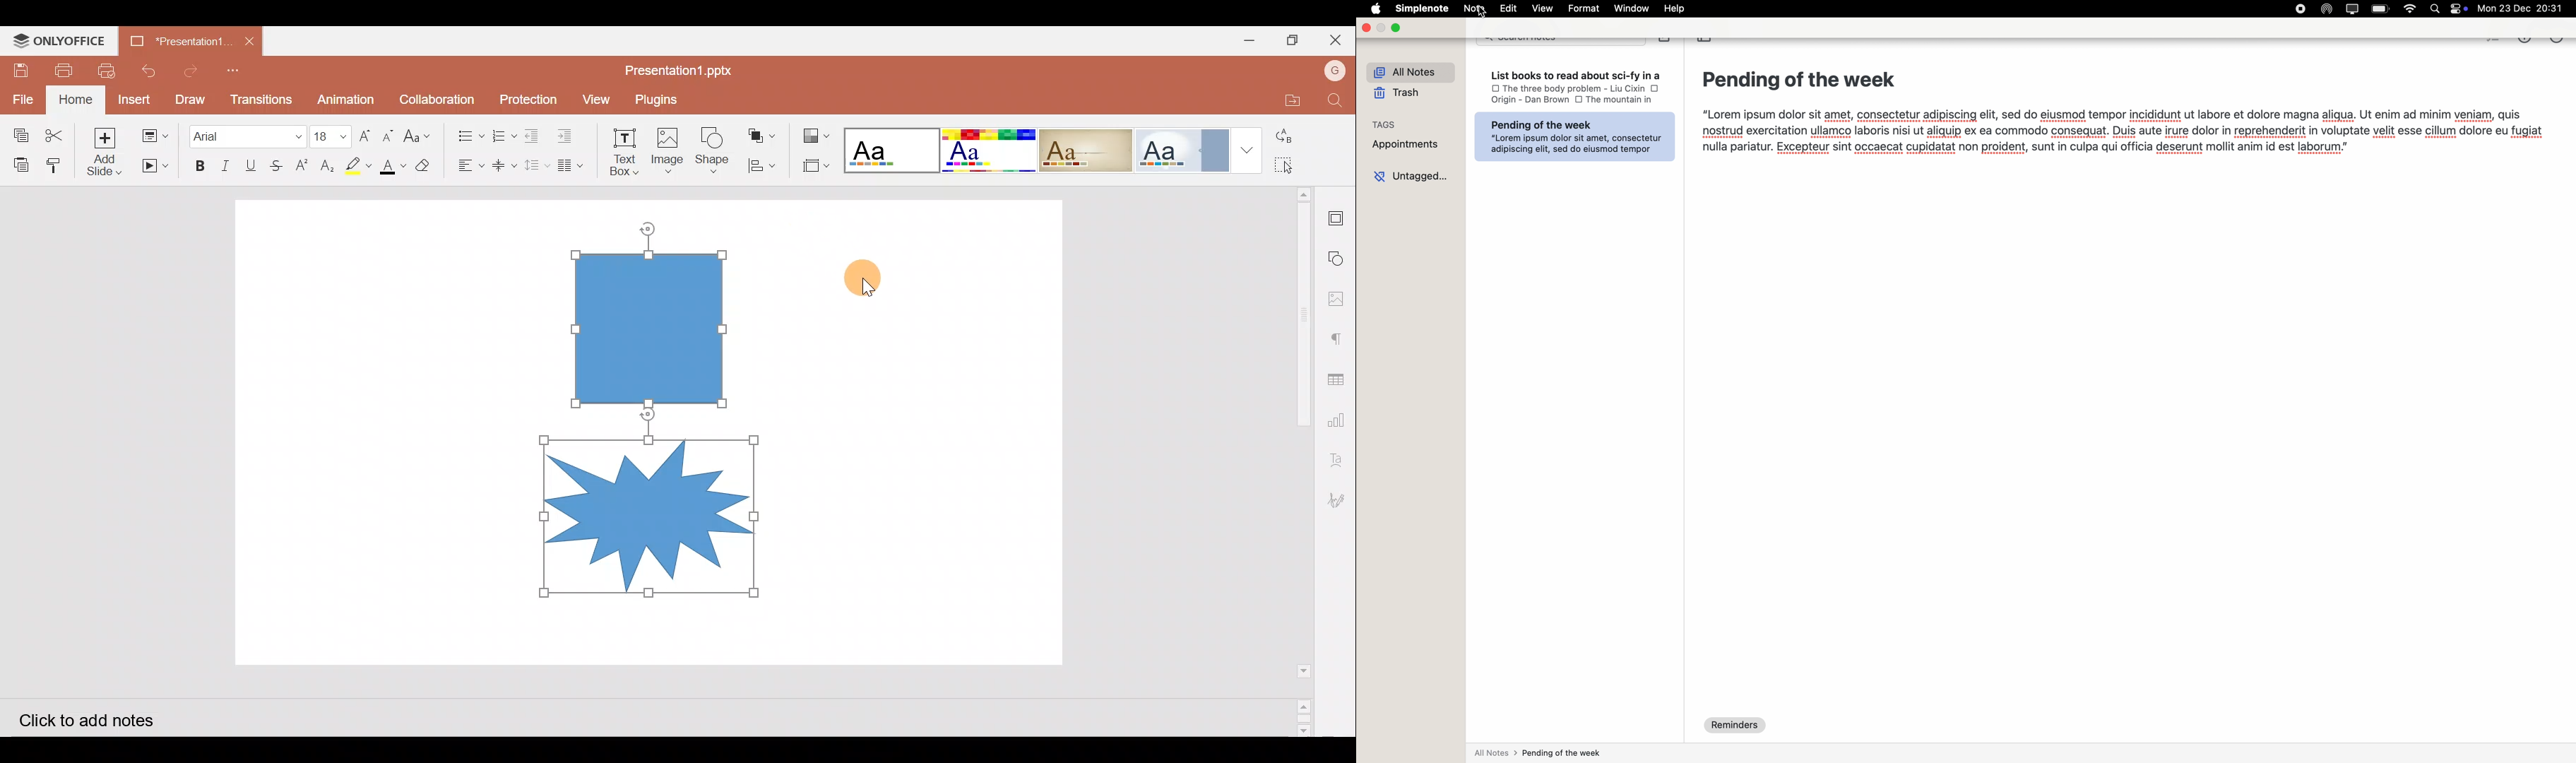 The image size is (2576, 784). What do you see at coordinates (1561, 43) in the screenshot?
I see `search bar` at bounding box center [1561, 43].